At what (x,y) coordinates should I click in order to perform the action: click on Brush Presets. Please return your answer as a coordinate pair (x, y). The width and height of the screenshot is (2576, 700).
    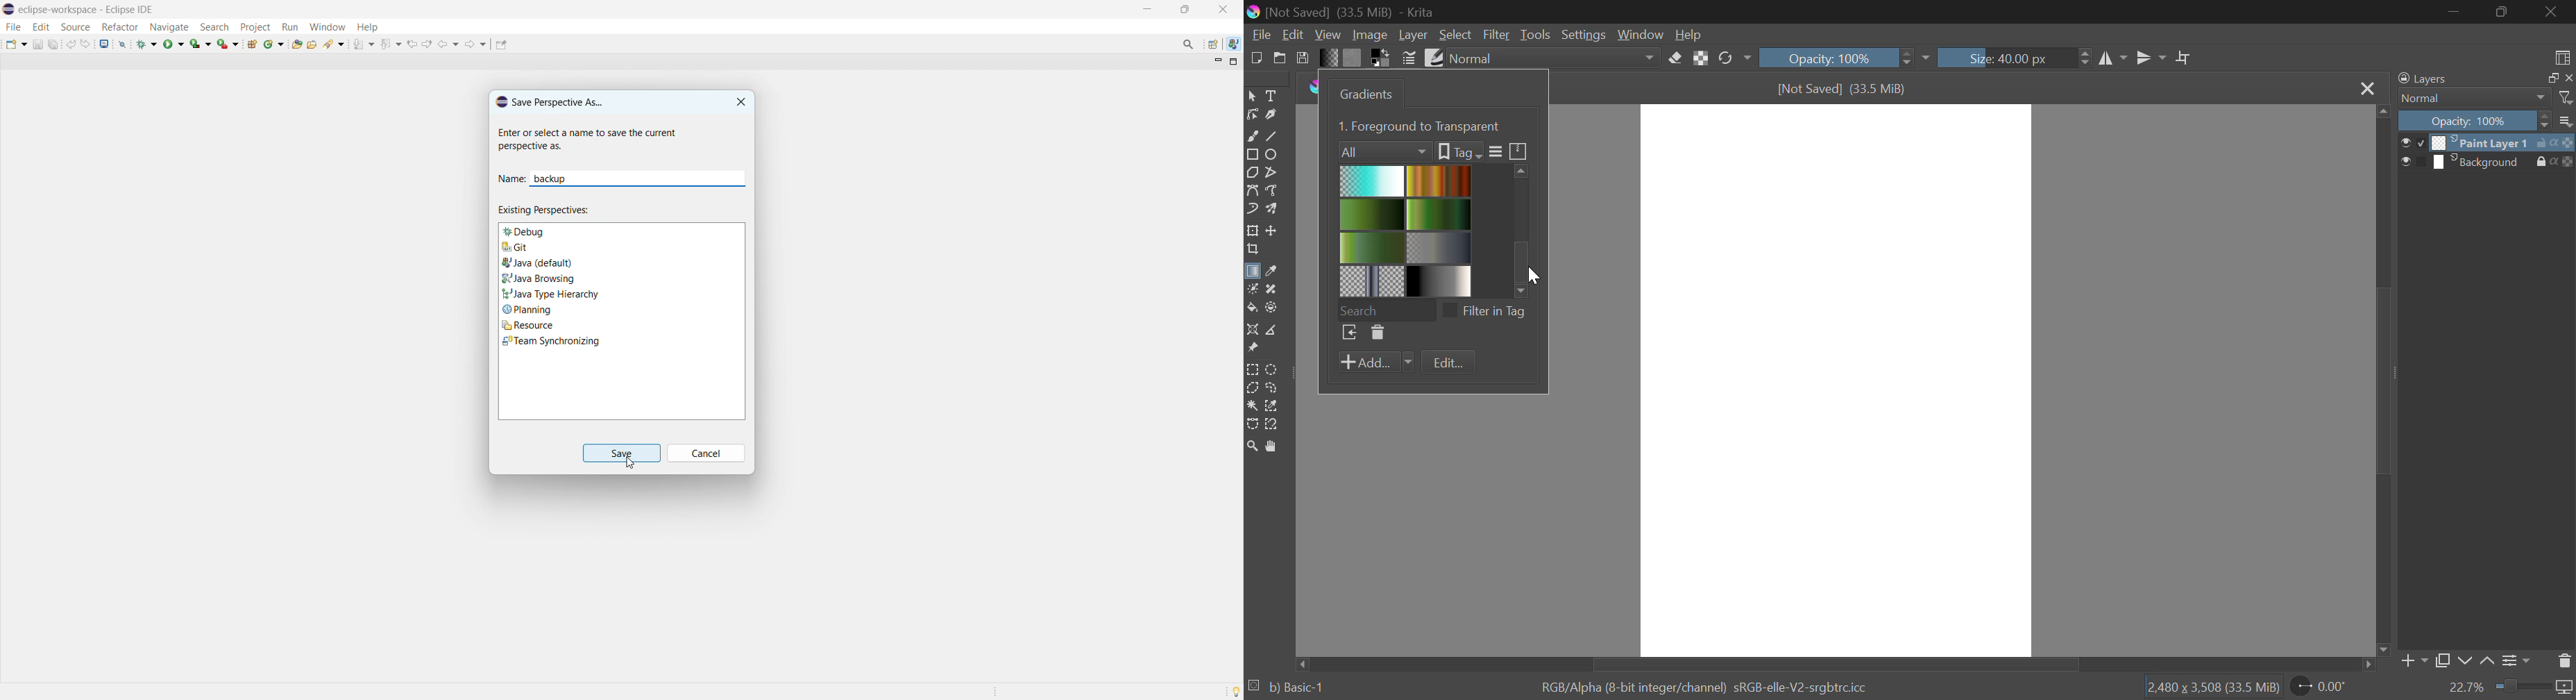
    Looking at the image, I should click on (1432, 56).